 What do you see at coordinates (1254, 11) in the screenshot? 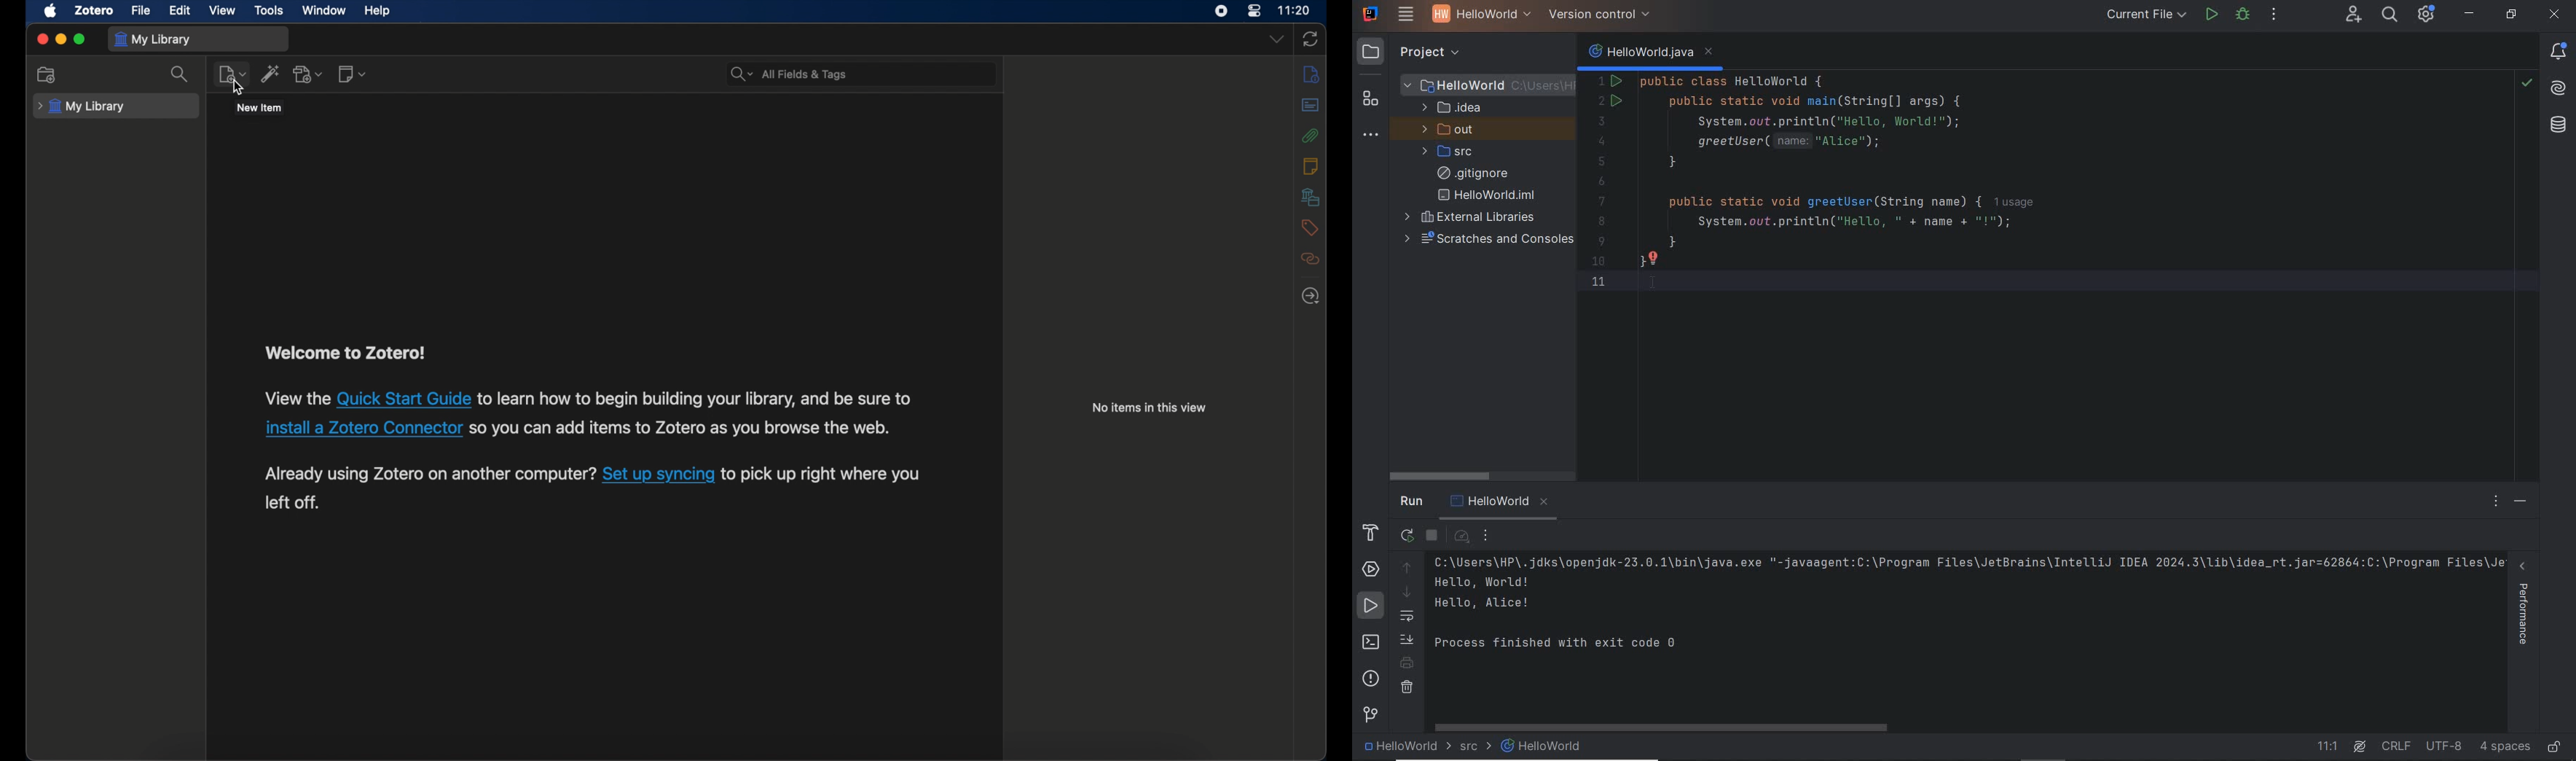
I see `control center` at bounding box center [1254, 11].